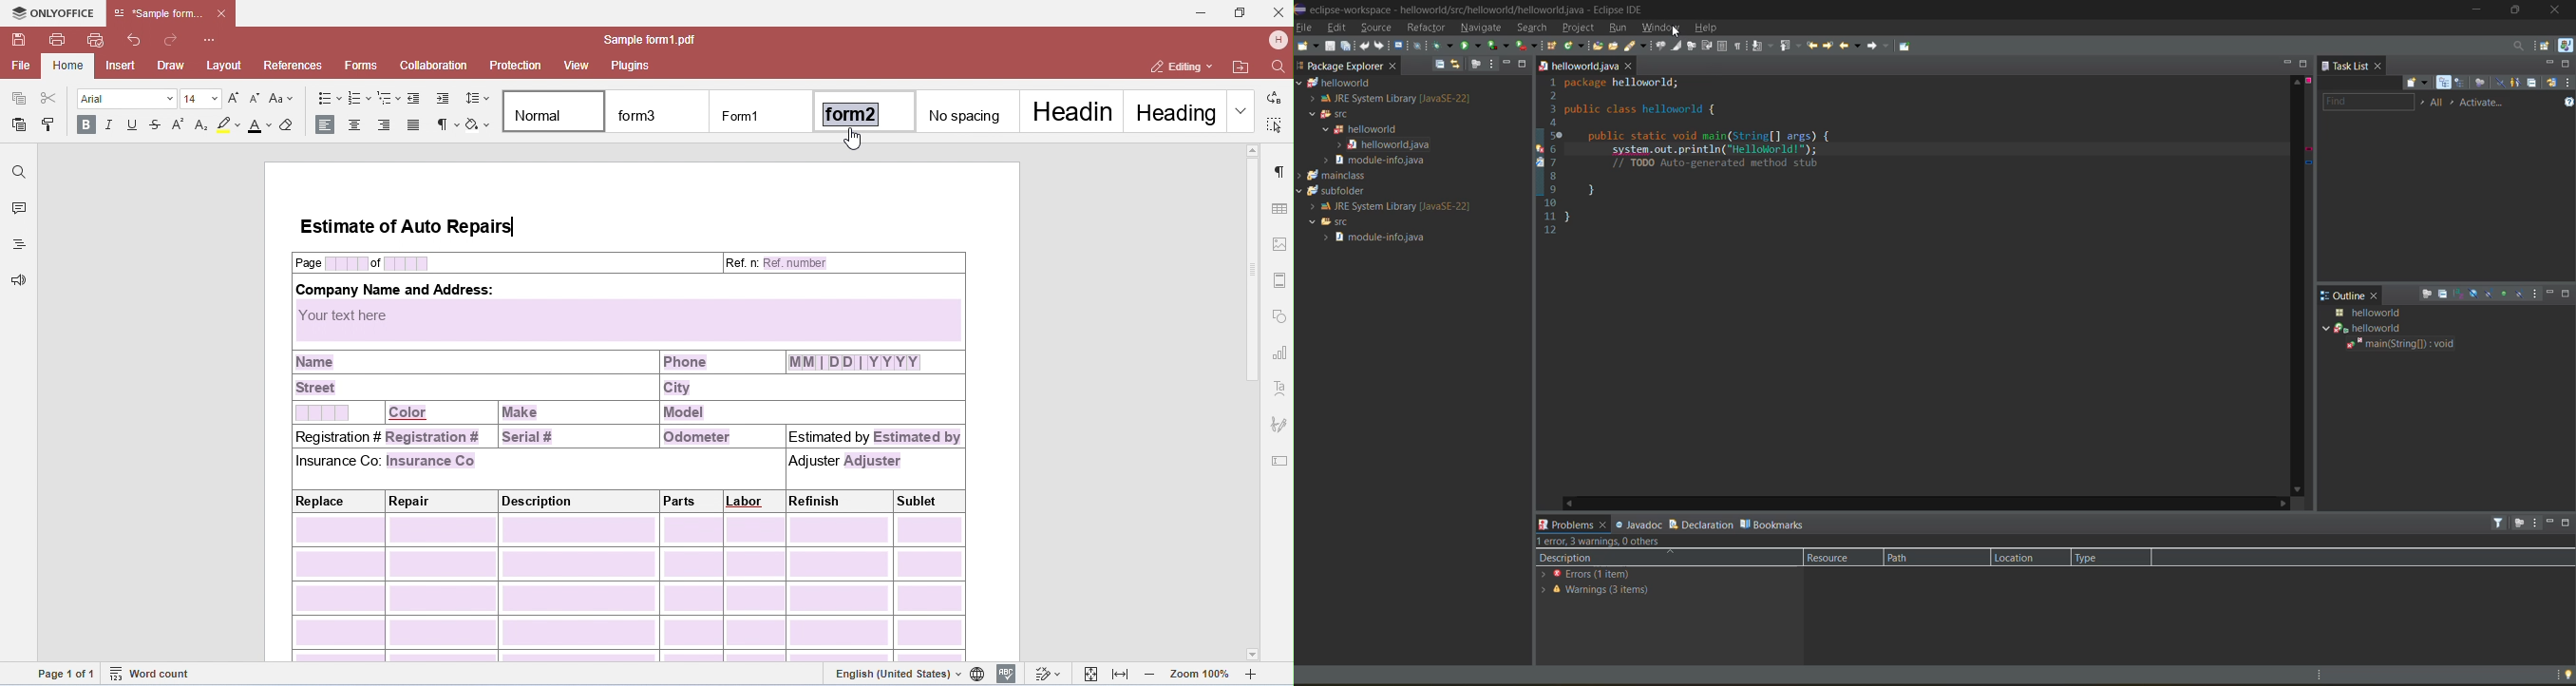 The image size is (2576, 700). What do you see at coordinates (1631, 65) in the screenshot?
I see `close` at bounding box center [1631, 65].